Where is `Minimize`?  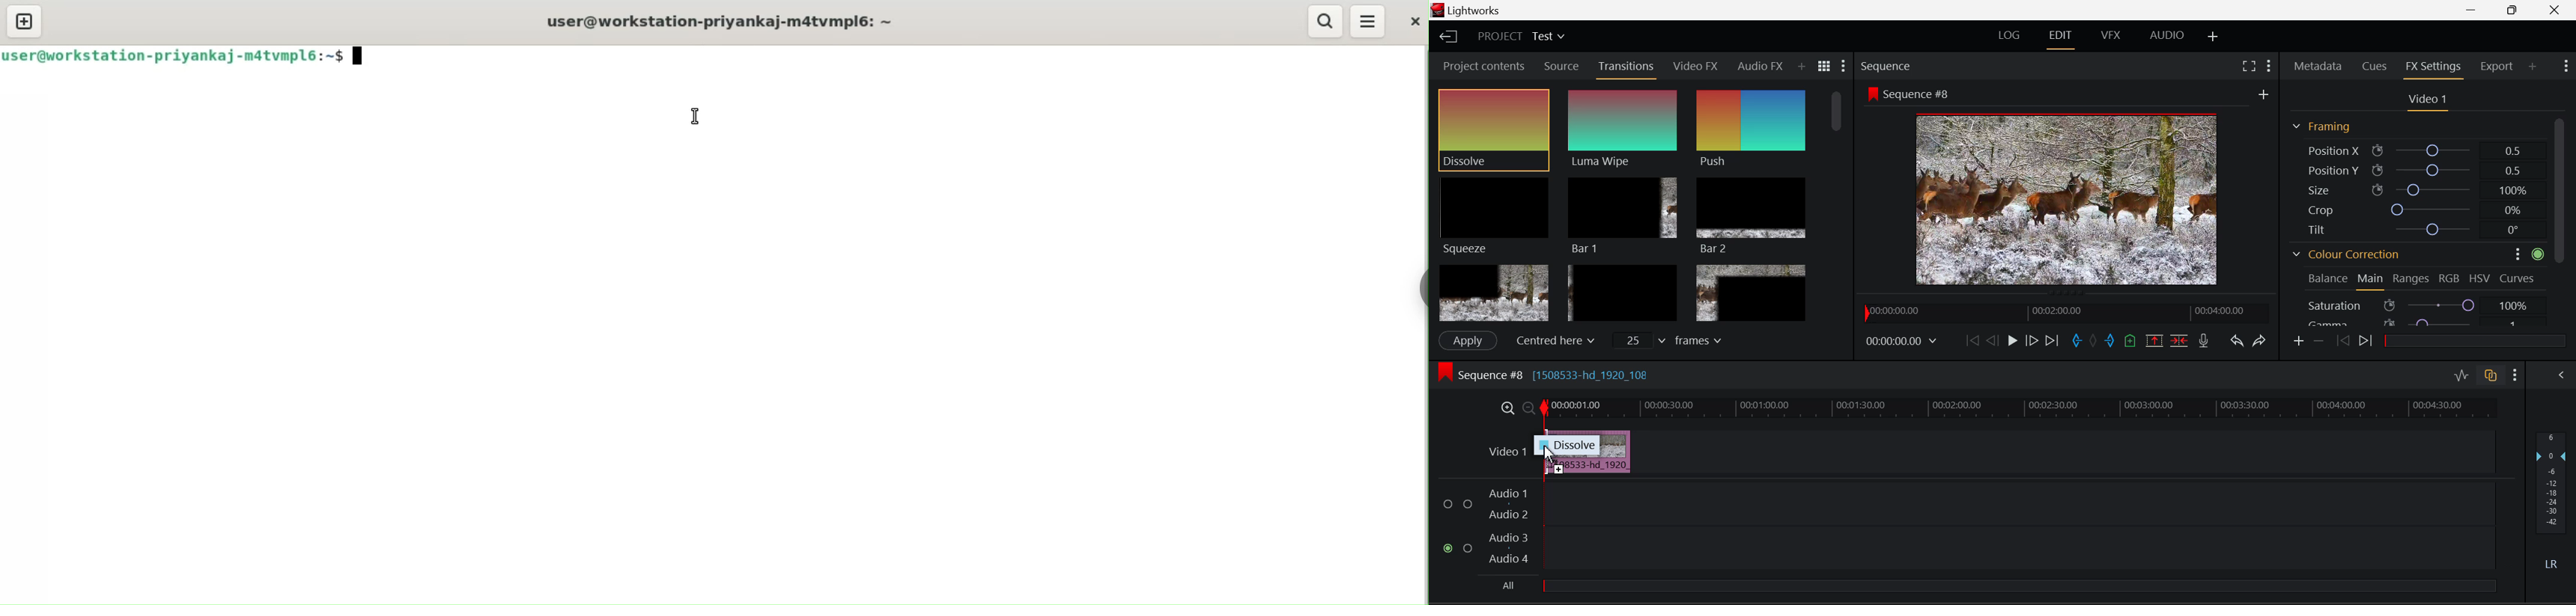
Minimize is located at coordinates (2515, 10).